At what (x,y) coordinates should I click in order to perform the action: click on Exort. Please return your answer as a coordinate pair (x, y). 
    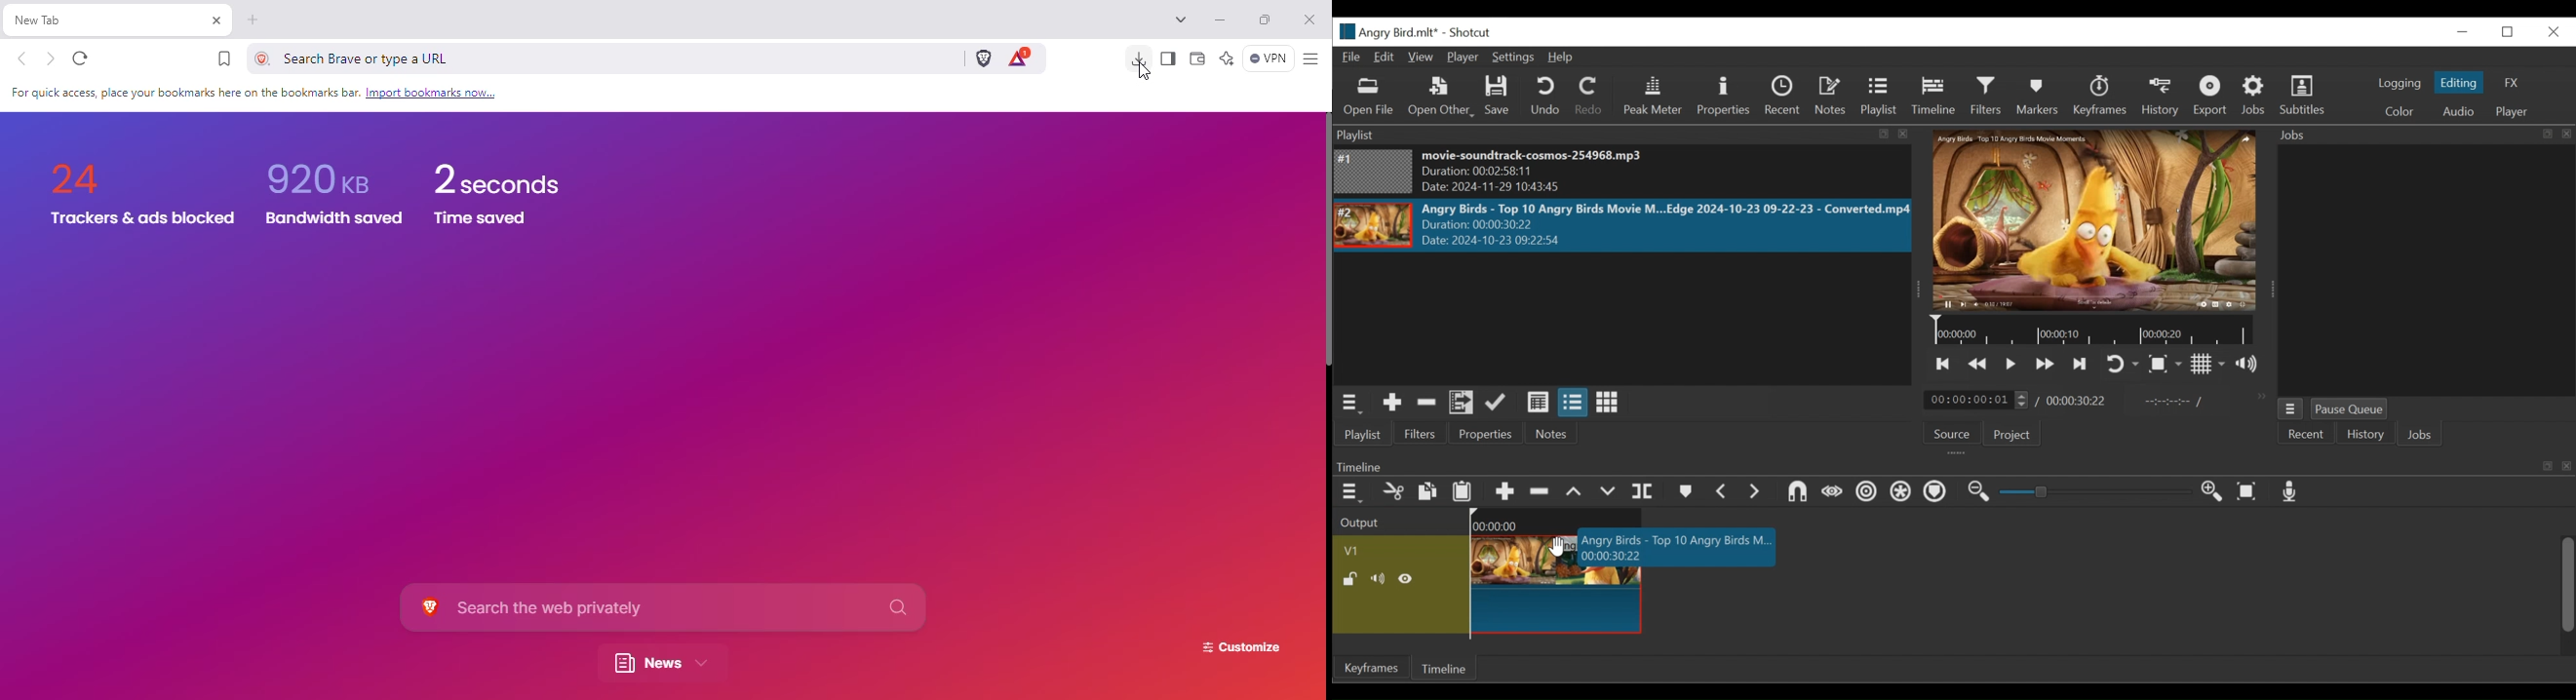
    Looking at the image, I should click on (2212, 97).